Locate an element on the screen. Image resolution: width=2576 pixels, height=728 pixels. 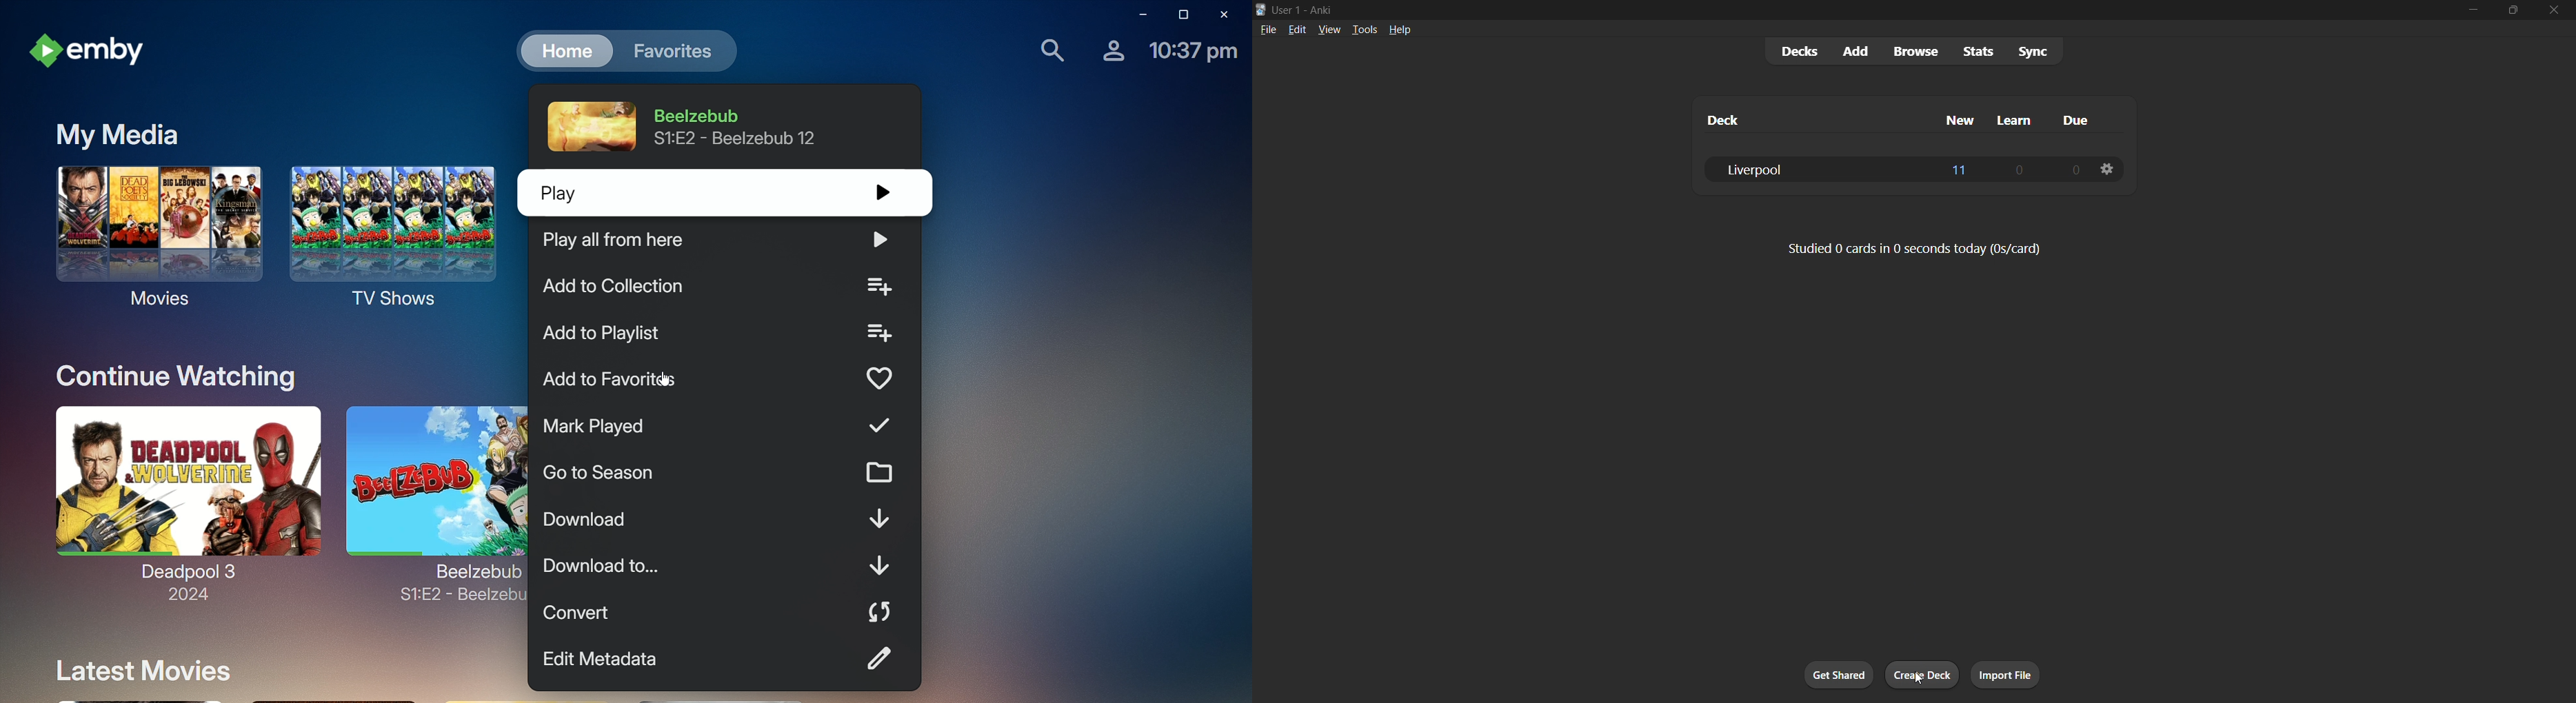
new column is located at coordinates (1960, 118).